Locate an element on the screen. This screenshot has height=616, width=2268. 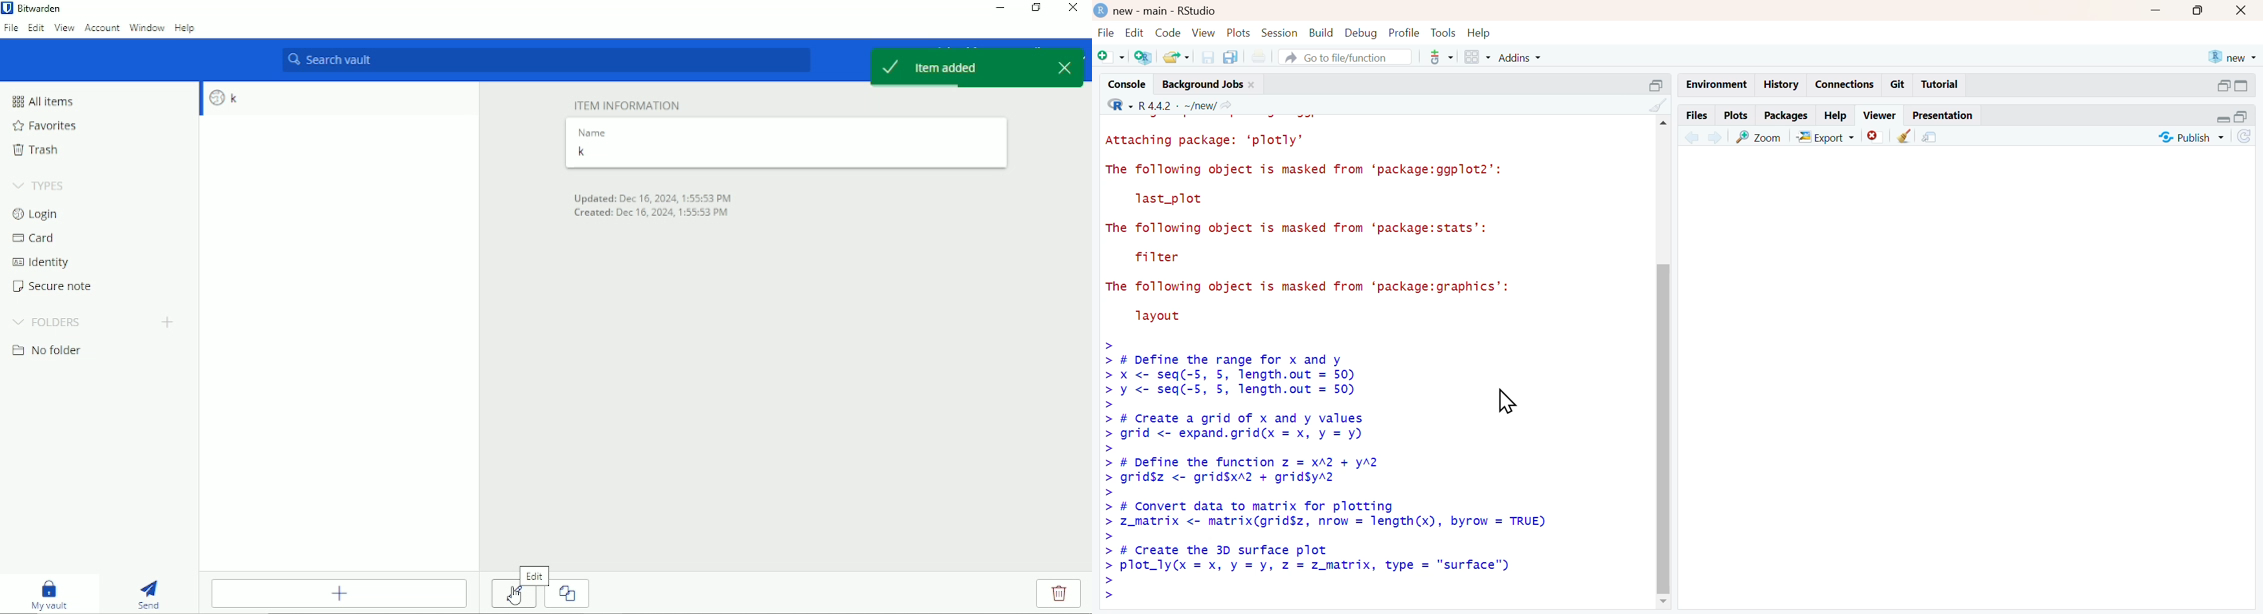
clear all plots is located at coordinates (1906, 137).